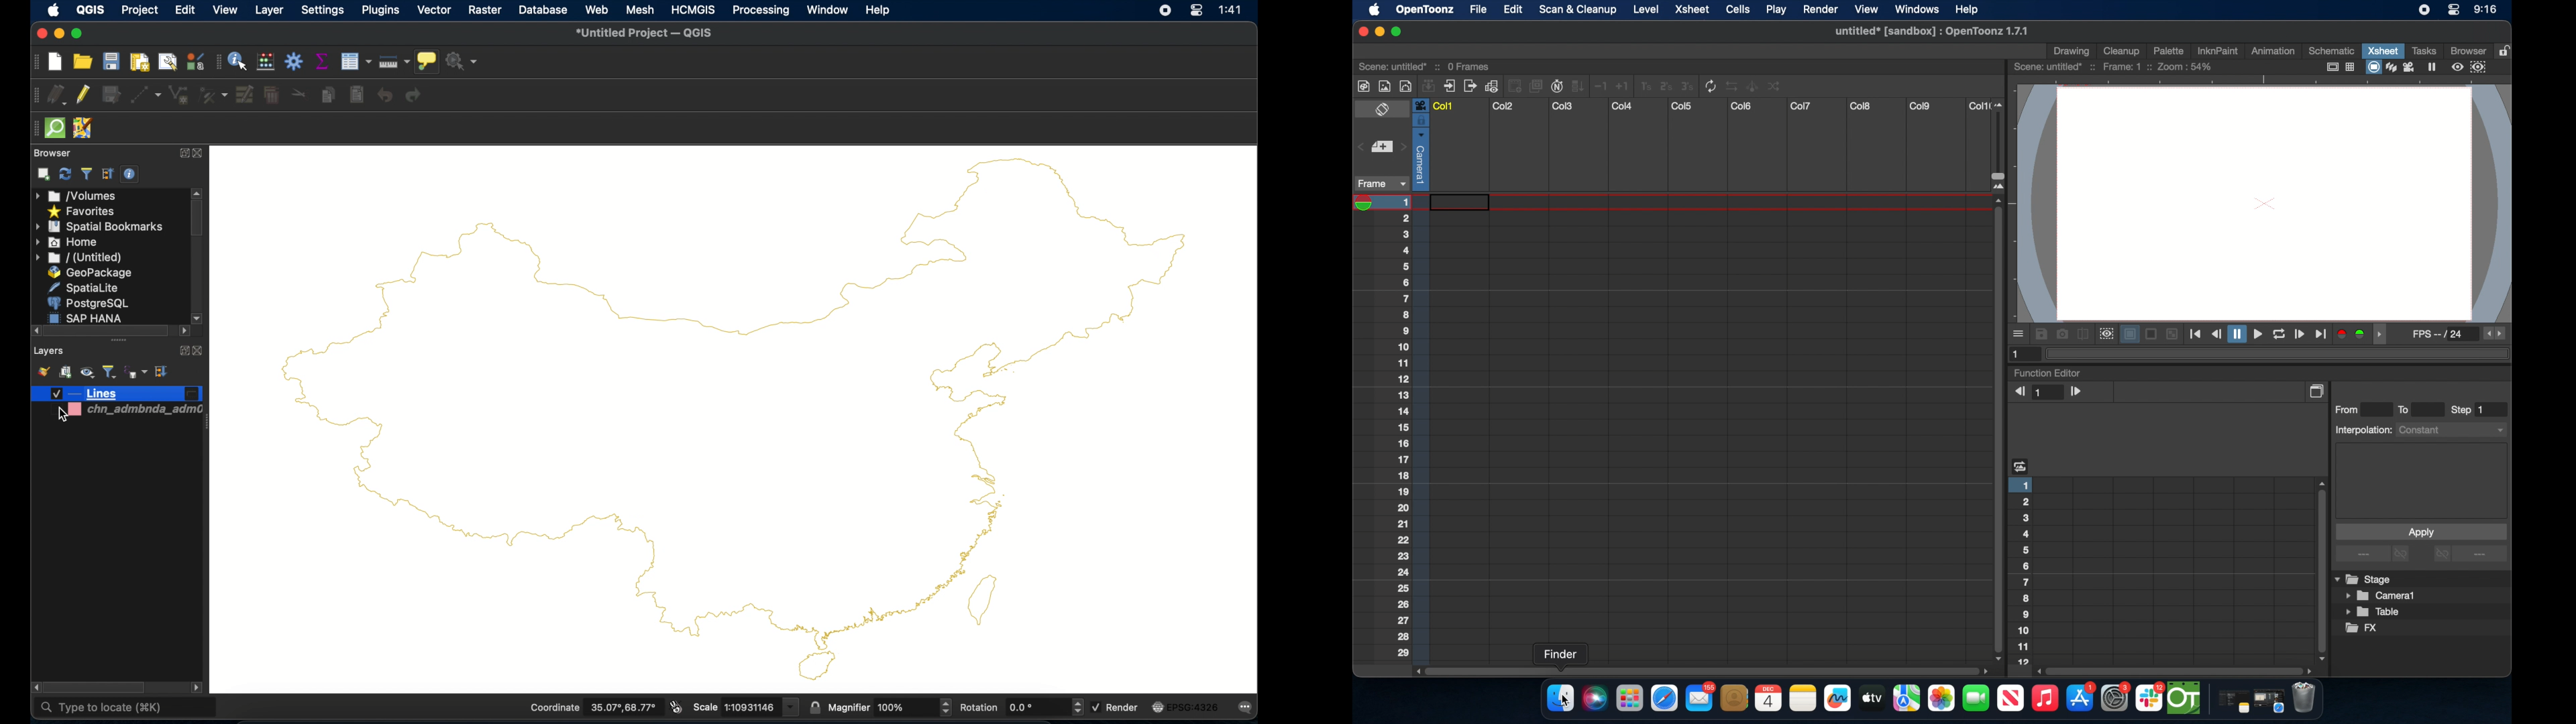 The width and height of the screenshot is (2576, 728). Describe the element at coordinates (60, 411) in the screenshot. I see `unchecked checkbox` at that location.